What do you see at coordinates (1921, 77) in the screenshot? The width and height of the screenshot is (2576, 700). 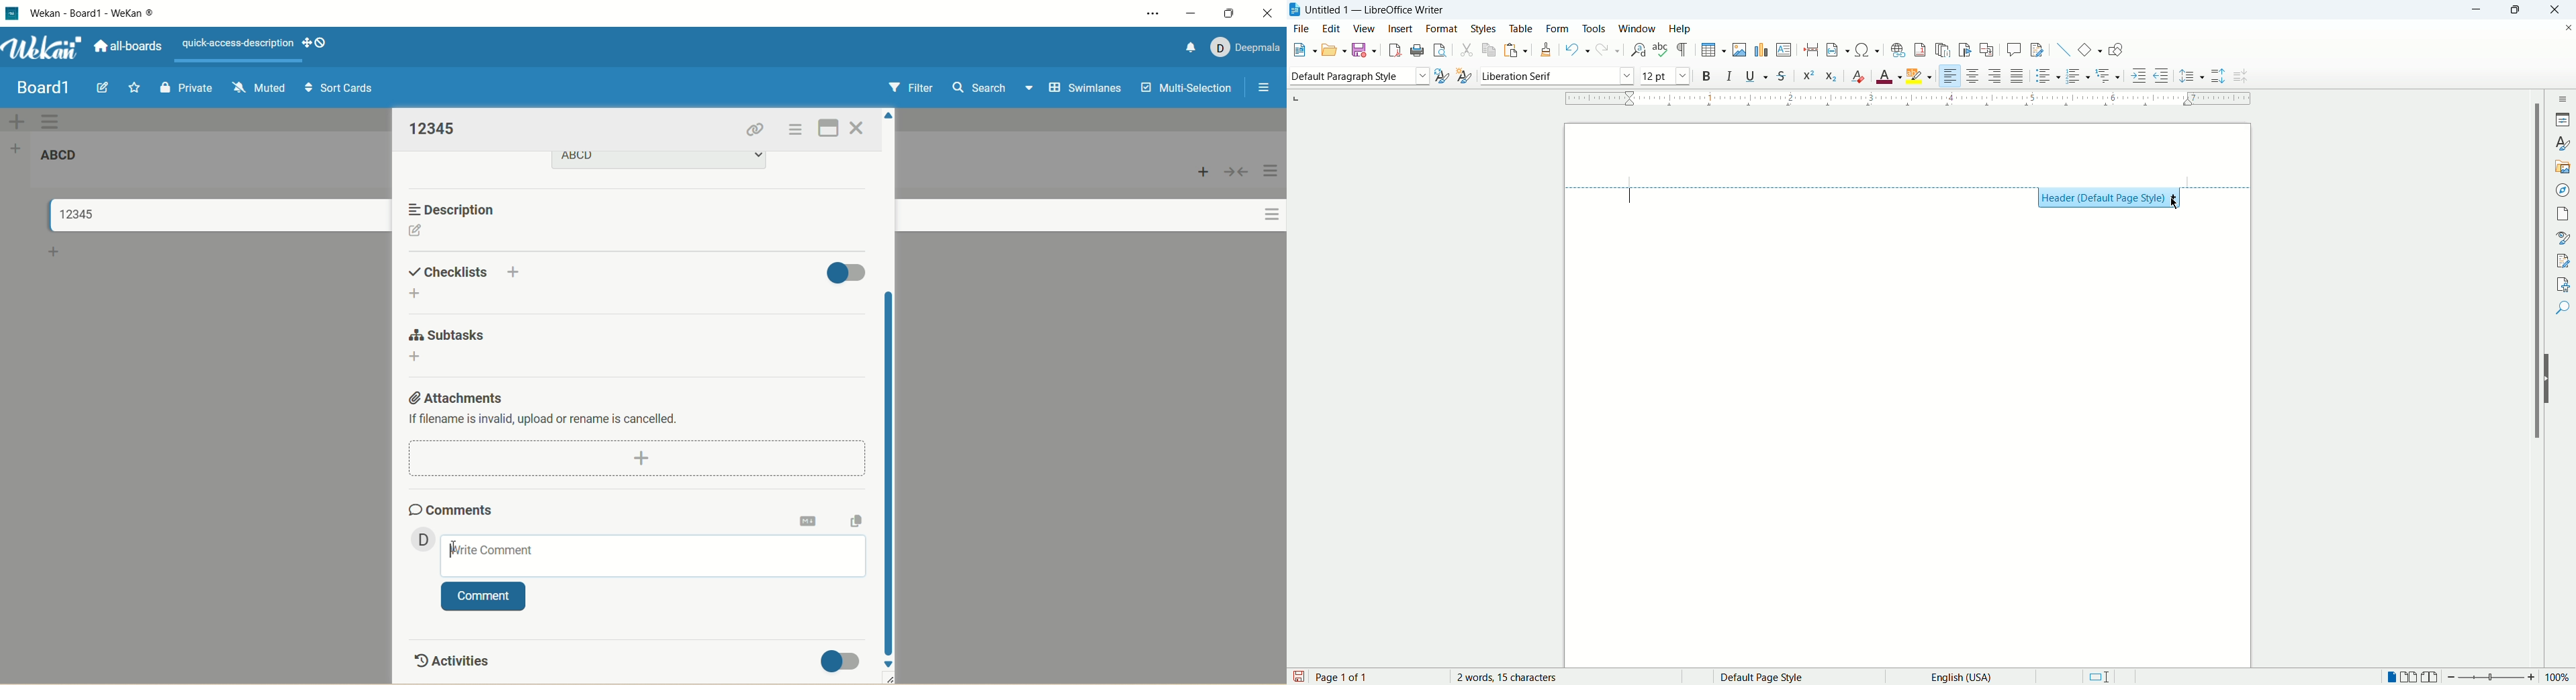 I see `text highlighting` at bounding box center [1921, 77].